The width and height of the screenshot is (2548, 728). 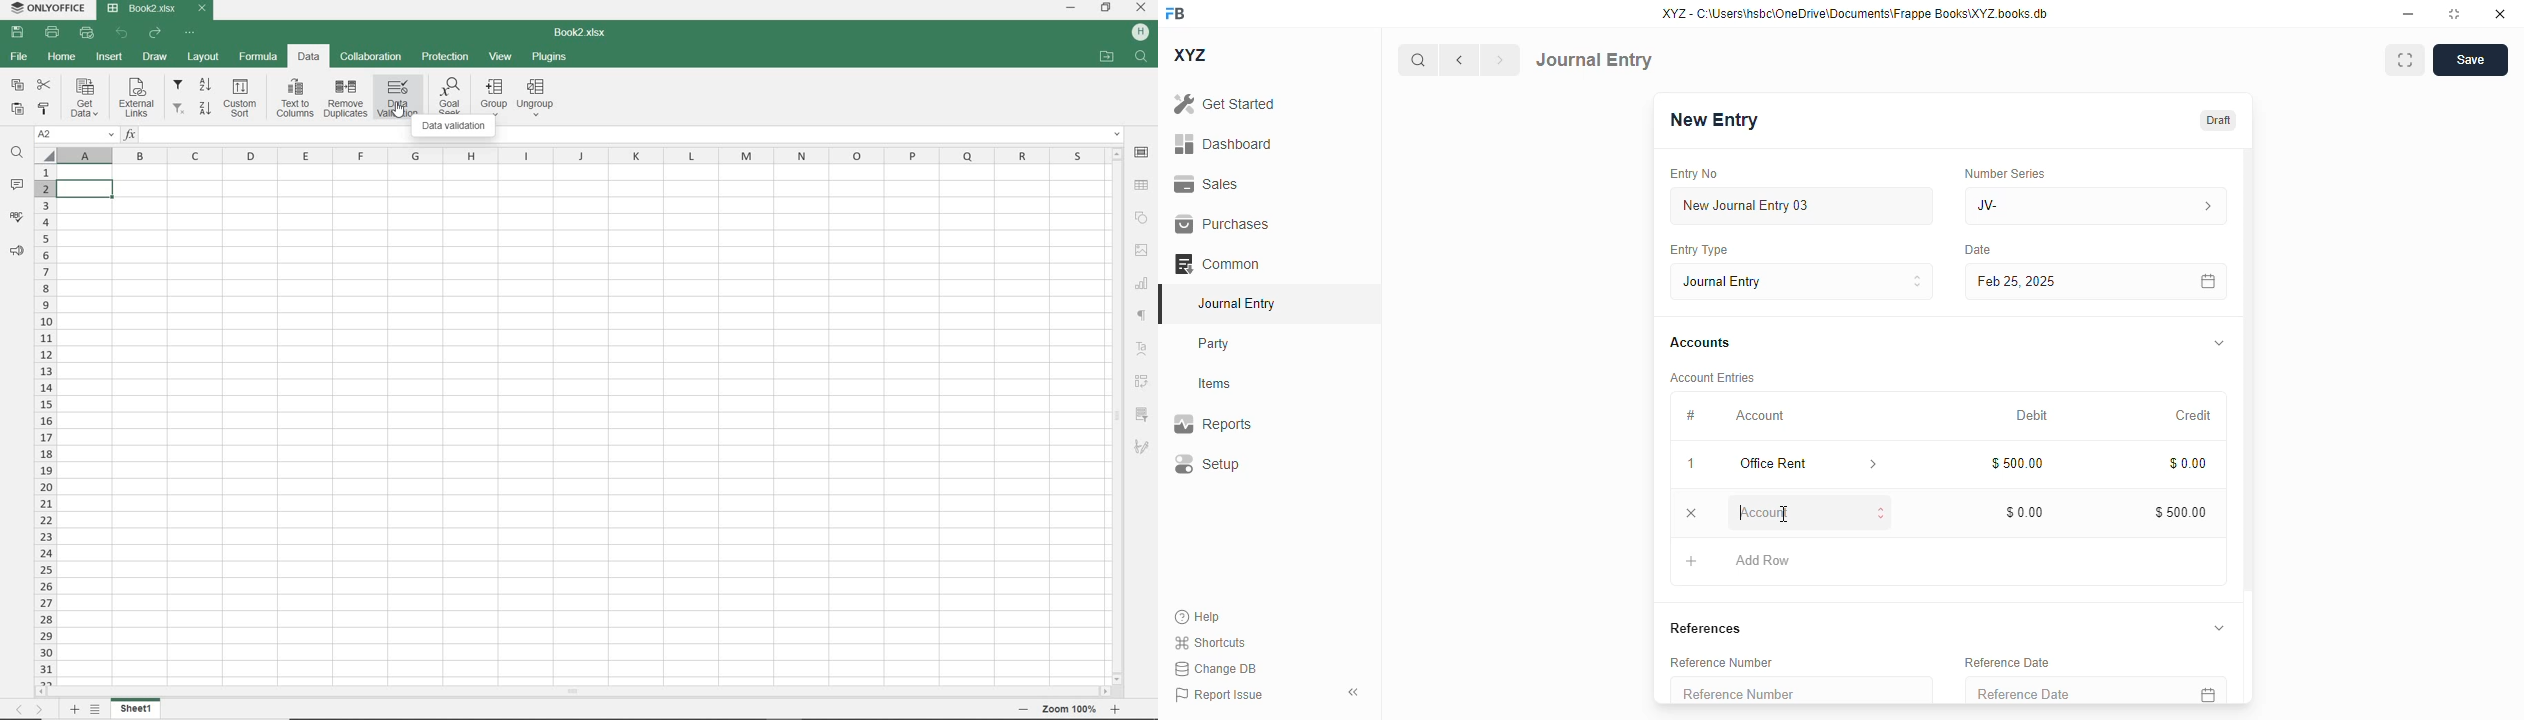 What do you see at coordinates (2033, 417) in the screenshot?
I see `debit` at bounding box center [2033, 417].